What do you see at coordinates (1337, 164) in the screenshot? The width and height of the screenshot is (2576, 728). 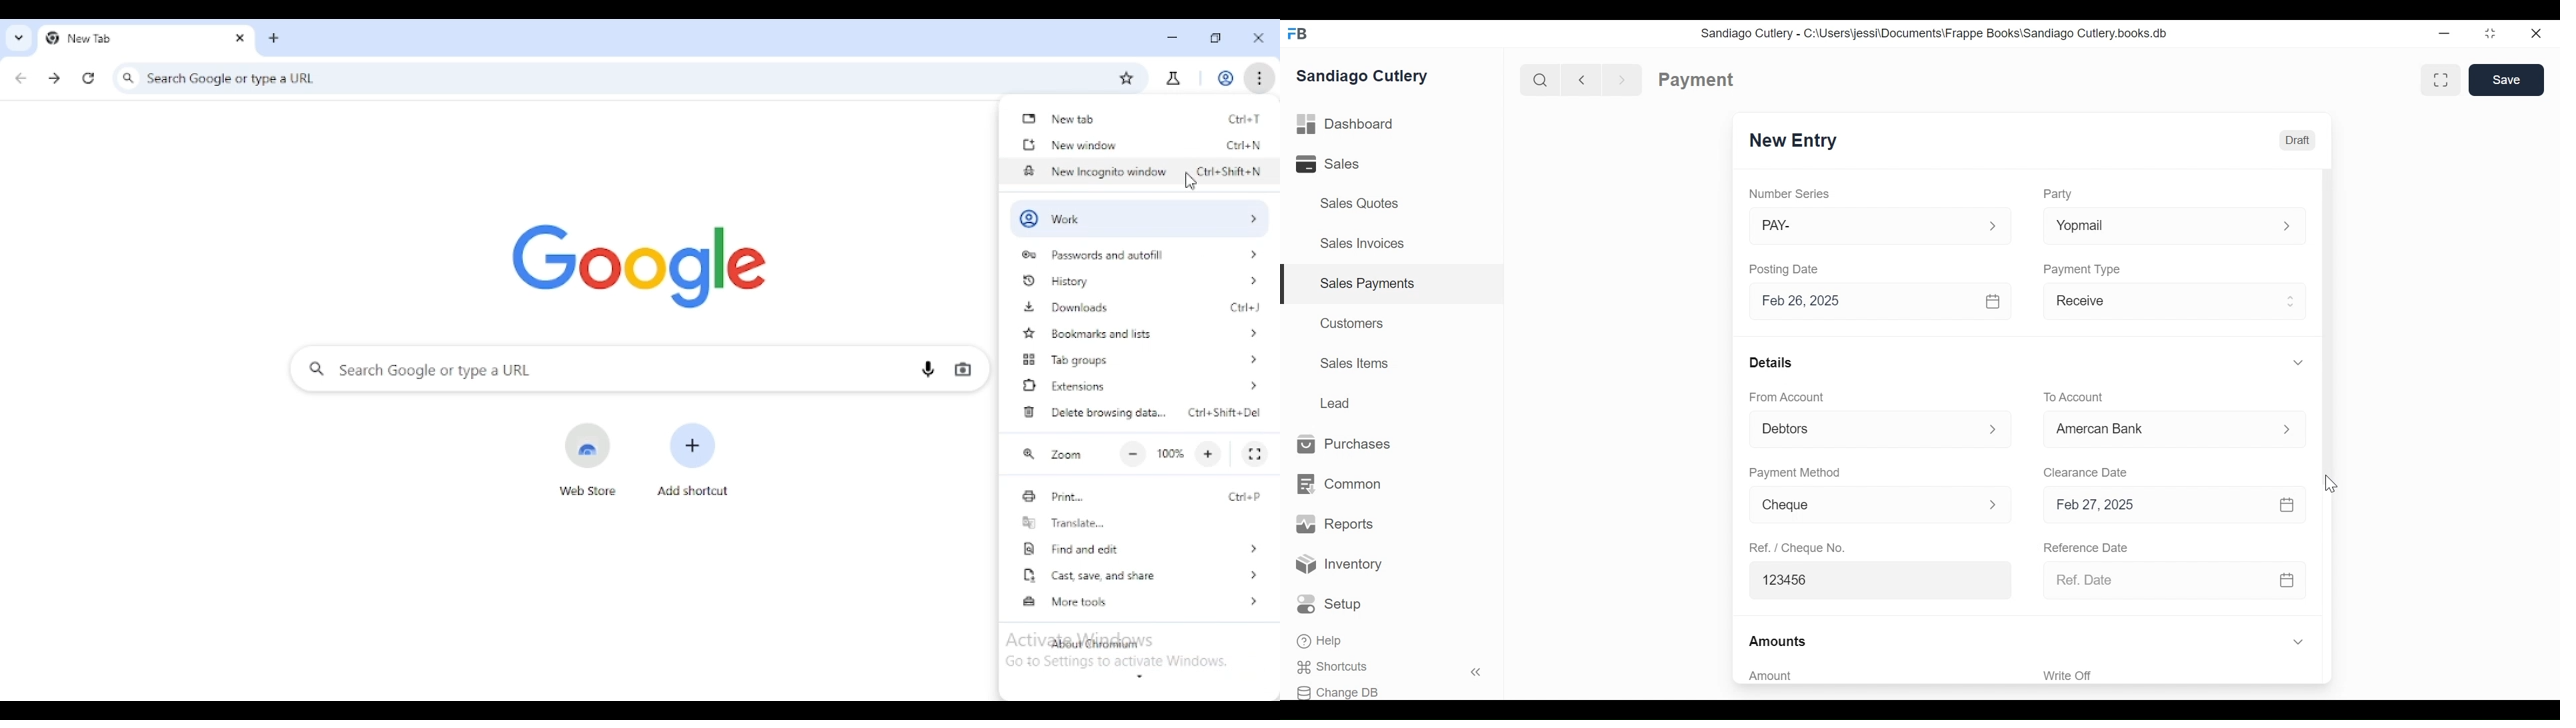 I see `Sales` at bounding box center [1337, 164].